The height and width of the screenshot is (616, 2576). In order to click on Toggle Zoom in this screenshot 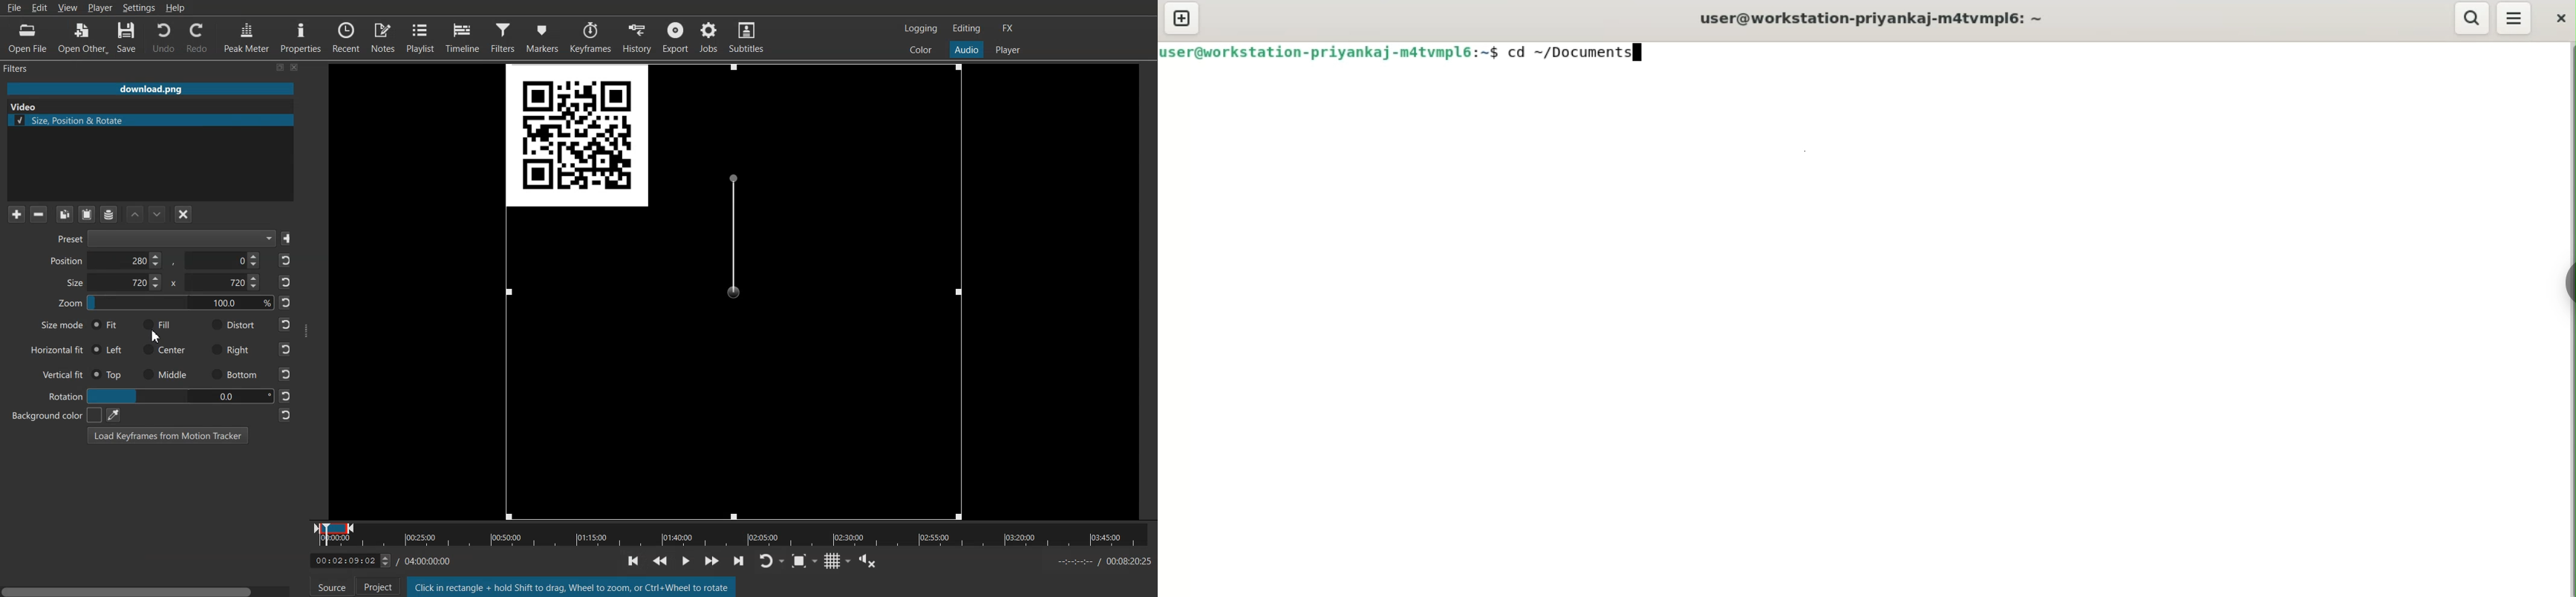, I will do `click(800, 563)`.